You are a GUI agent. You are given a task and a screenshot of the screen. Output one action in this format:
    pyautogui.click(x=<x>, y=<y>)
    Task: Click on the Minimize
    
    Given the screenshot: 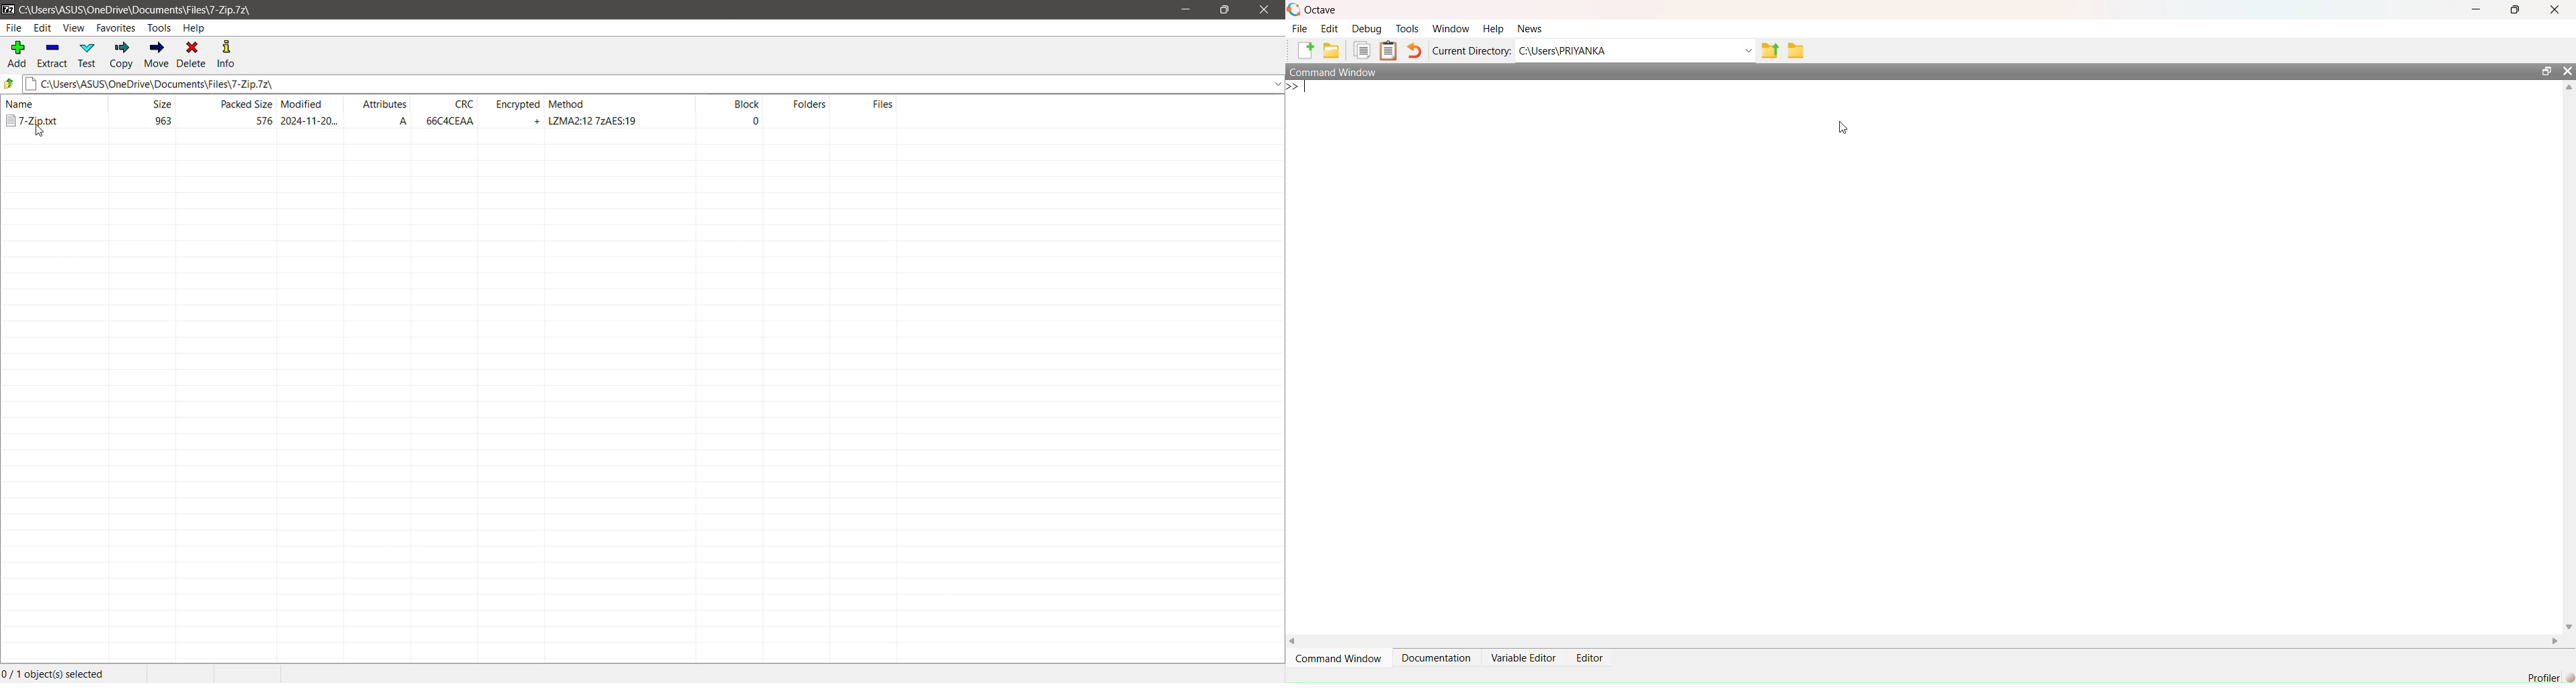 What is the action you would take?
    pyautogui.click(x=1185, y=10)
    